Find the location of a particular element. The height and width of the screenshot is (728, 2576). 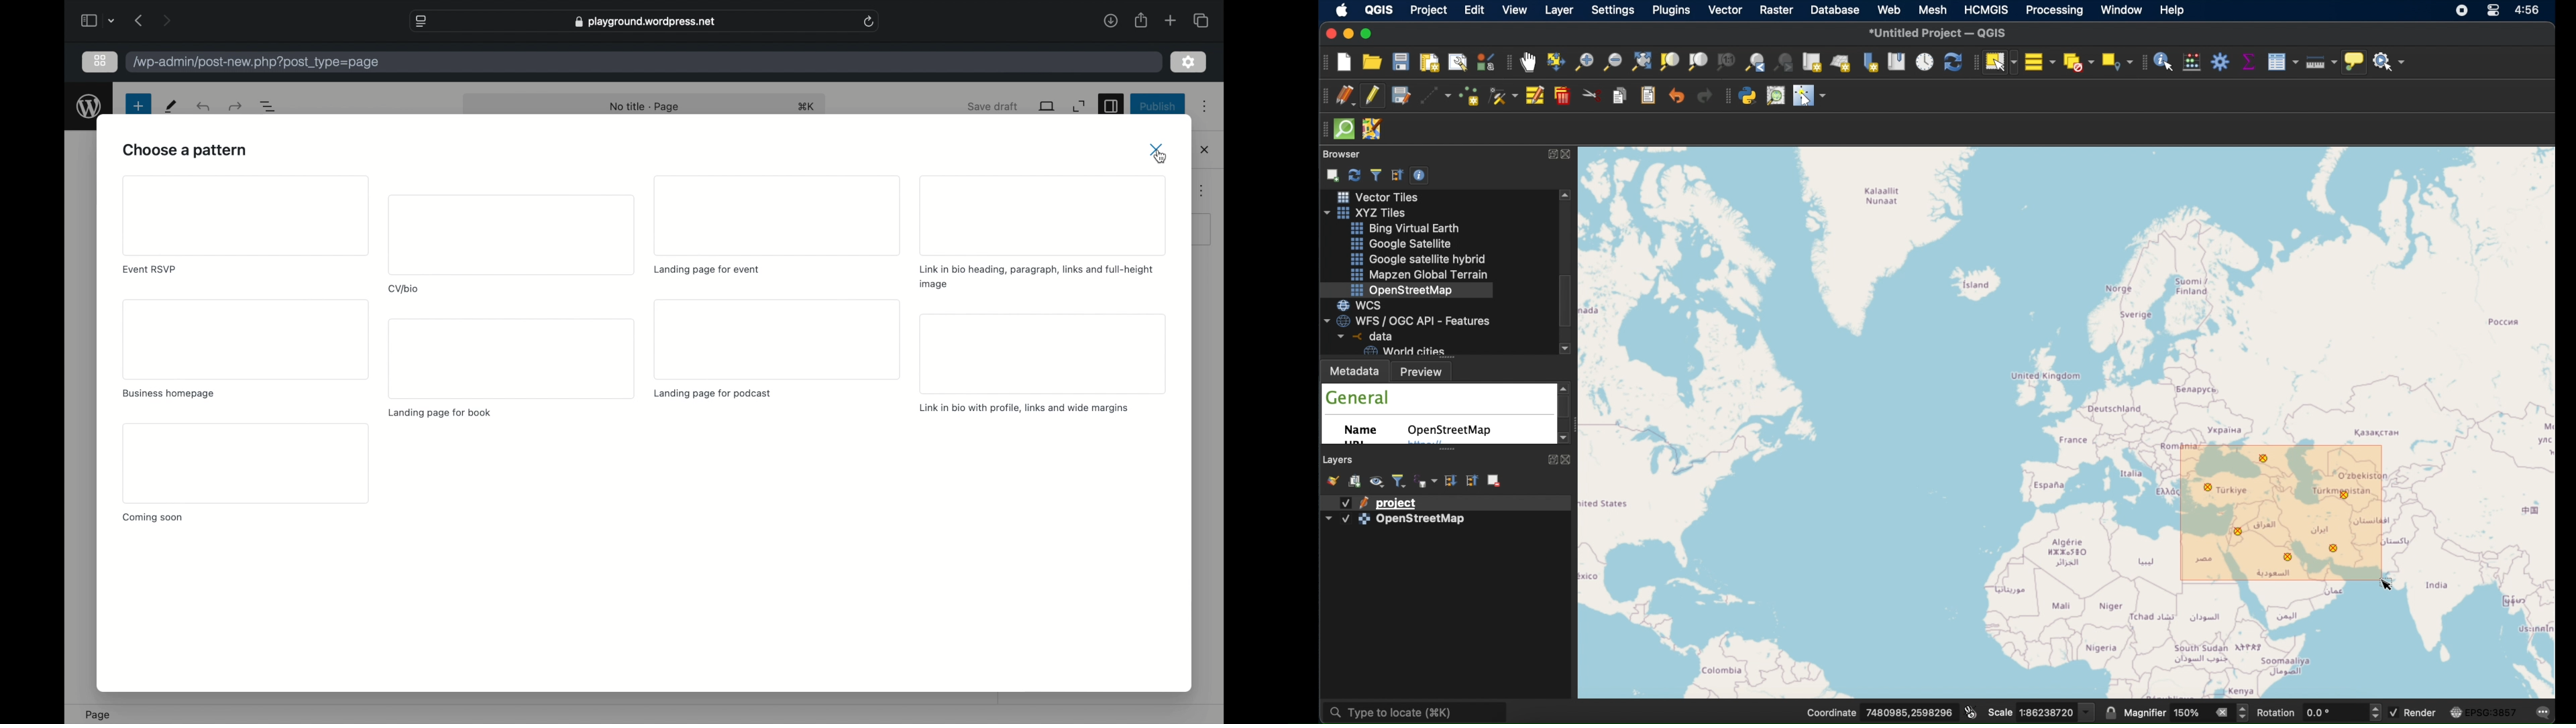

messages is located at coordinates (2543, 711).